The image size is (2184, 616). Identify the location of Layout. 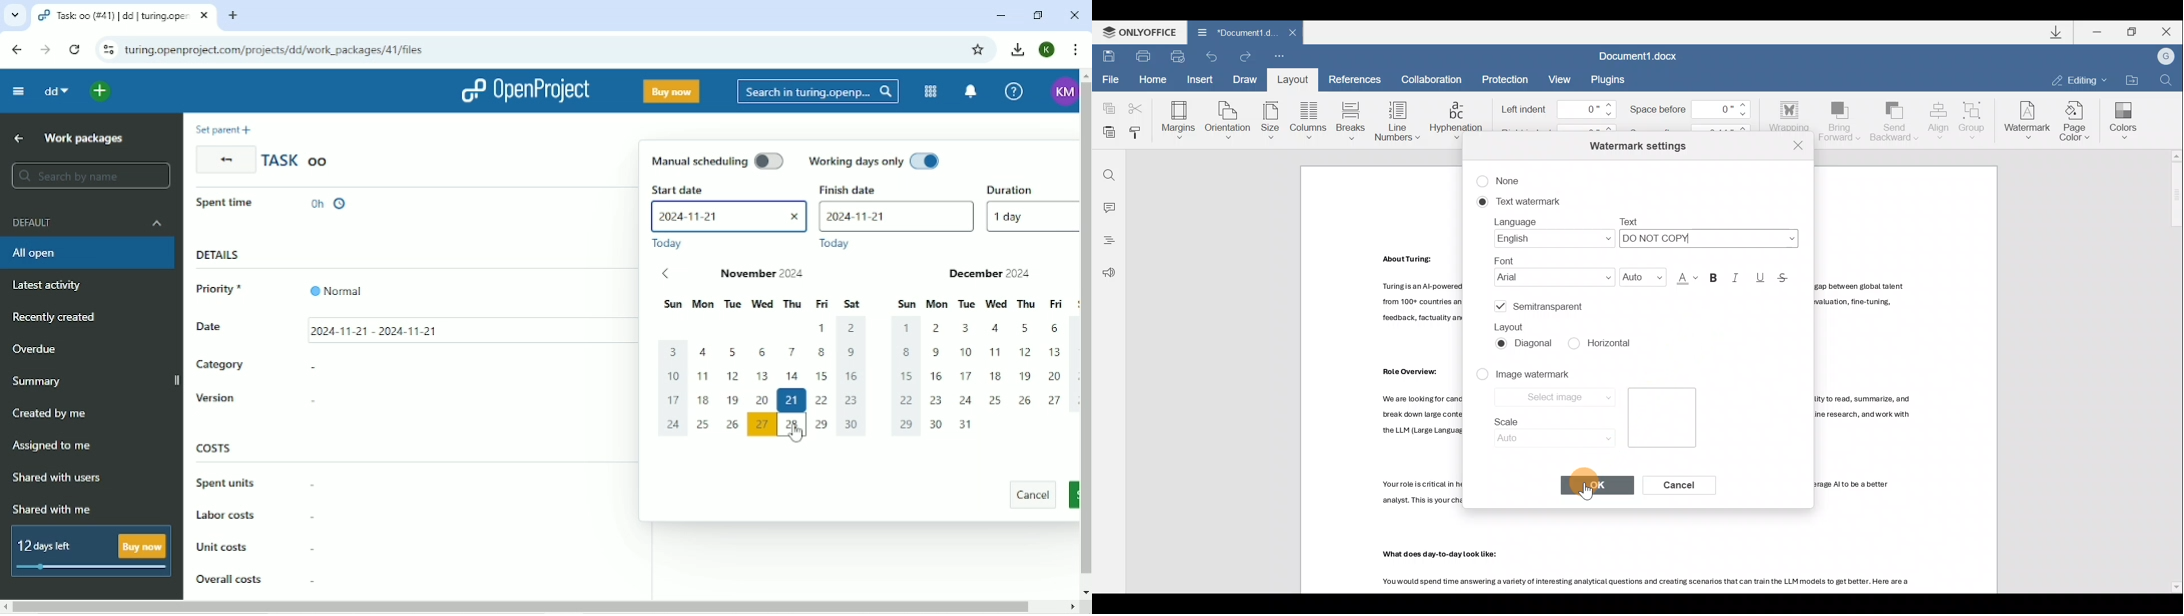
(1296, 80).